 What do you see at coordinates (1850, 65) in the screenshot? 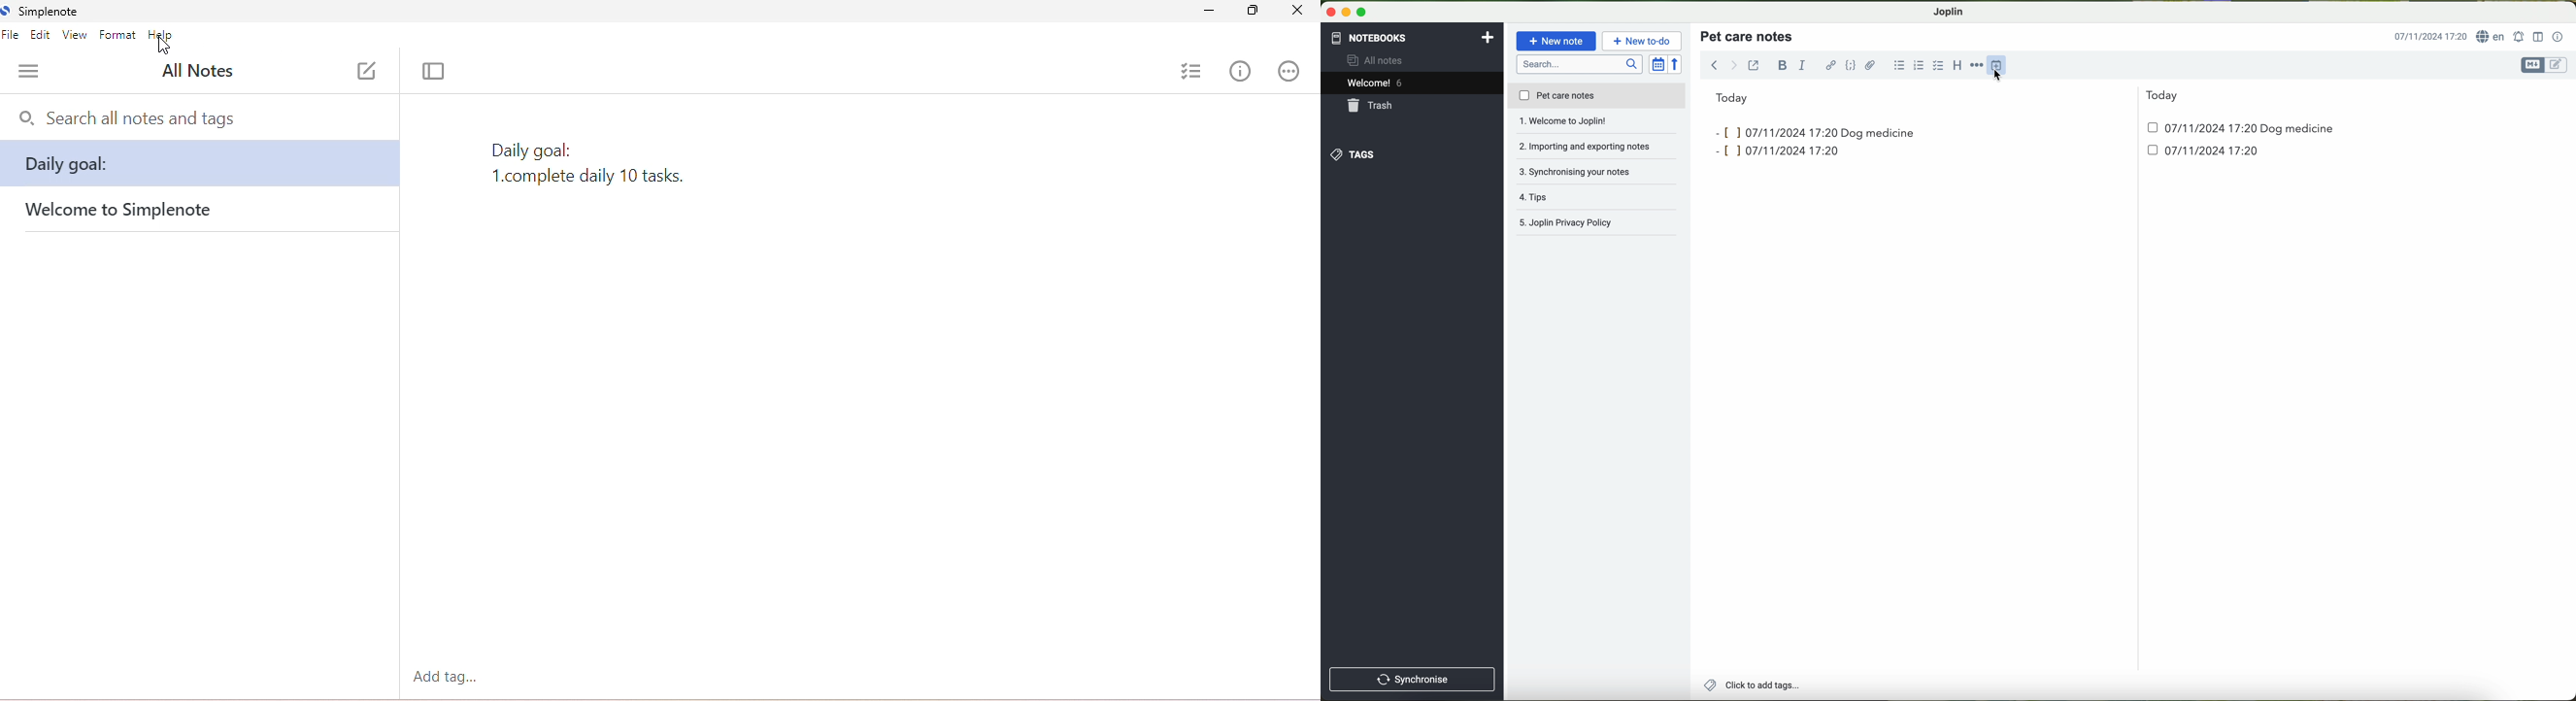
I see `code` at bounding box center [1850, 65].